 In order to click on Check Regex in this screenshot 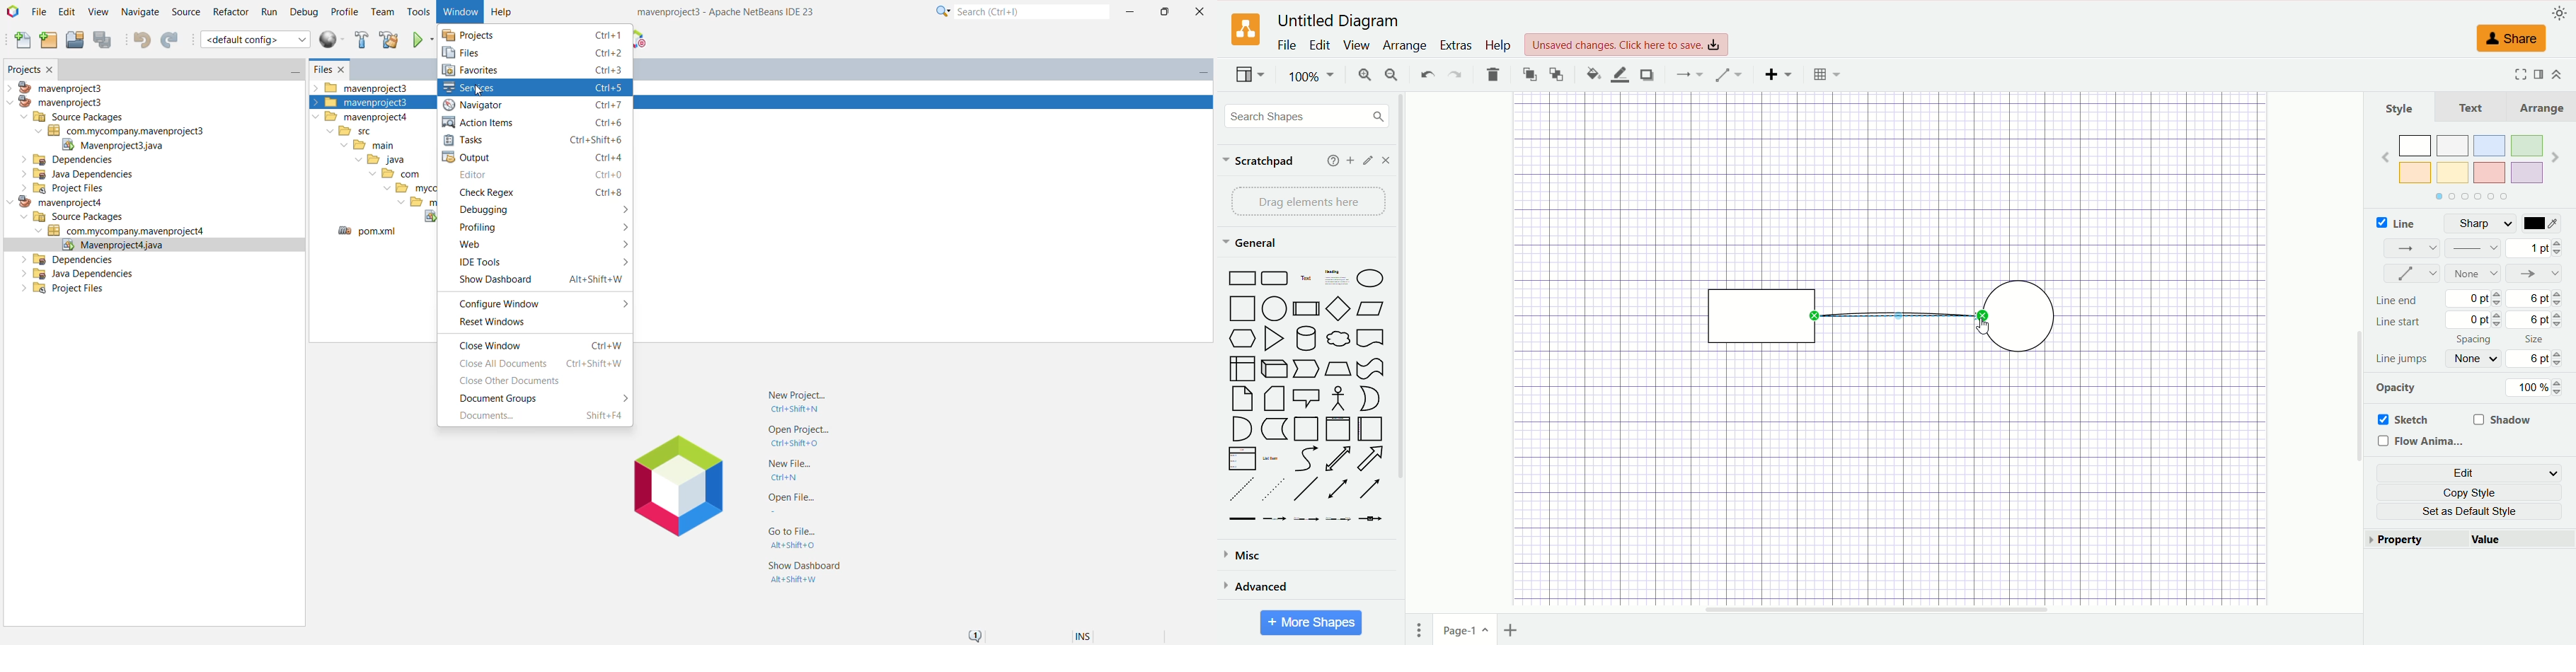, I will do `click(538, 193)`.